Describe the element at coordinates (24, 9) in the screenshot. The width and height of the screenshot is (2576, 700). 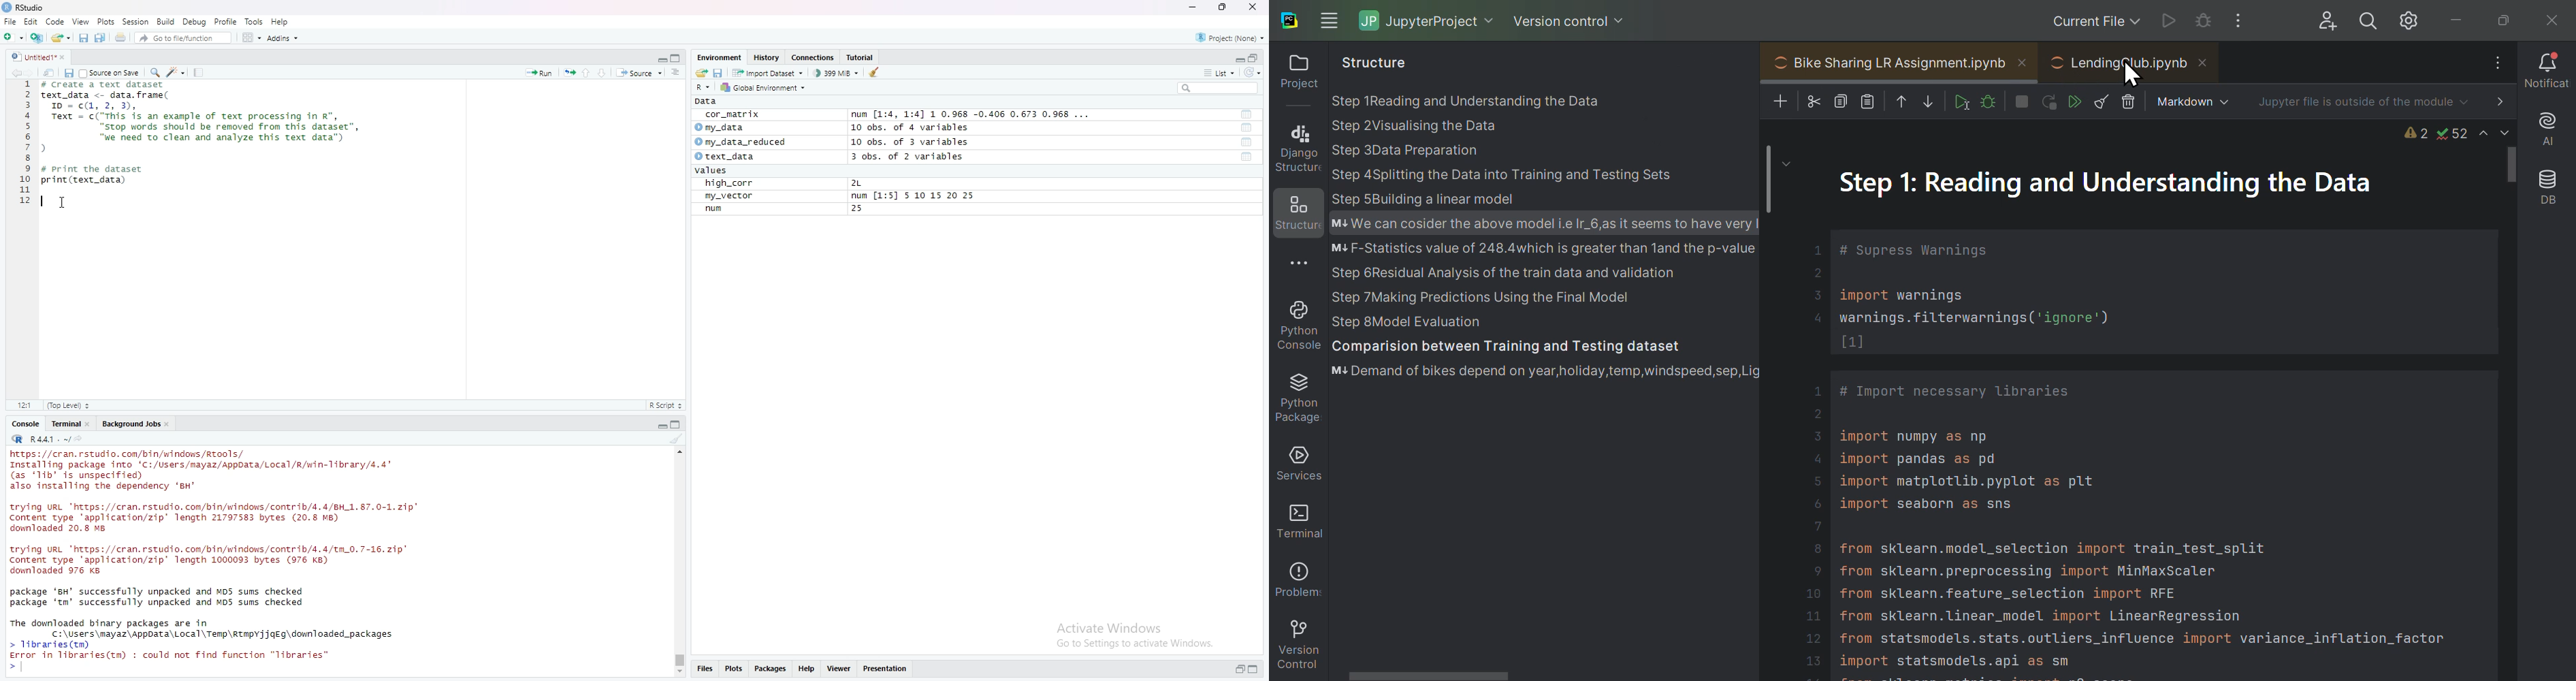
I see `rstudio` at that location.